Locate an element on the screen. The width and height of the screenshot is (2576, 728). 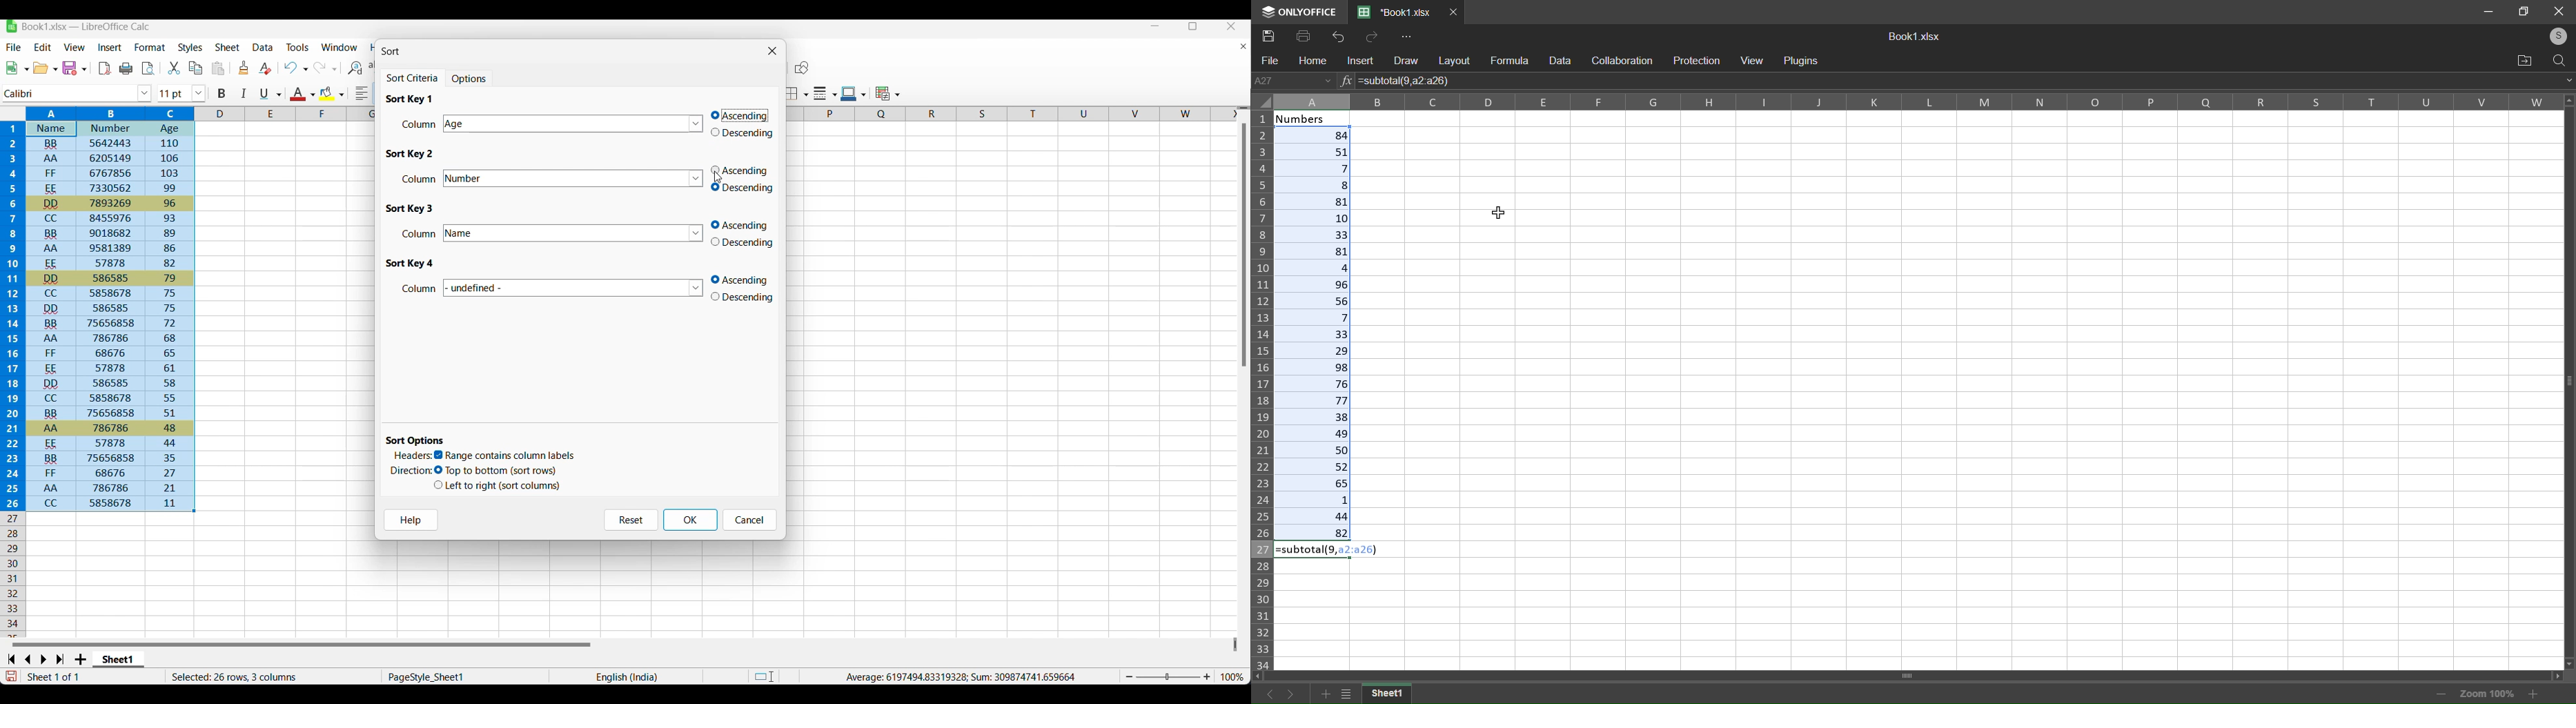
draw is located at coordinates (1404, 61).